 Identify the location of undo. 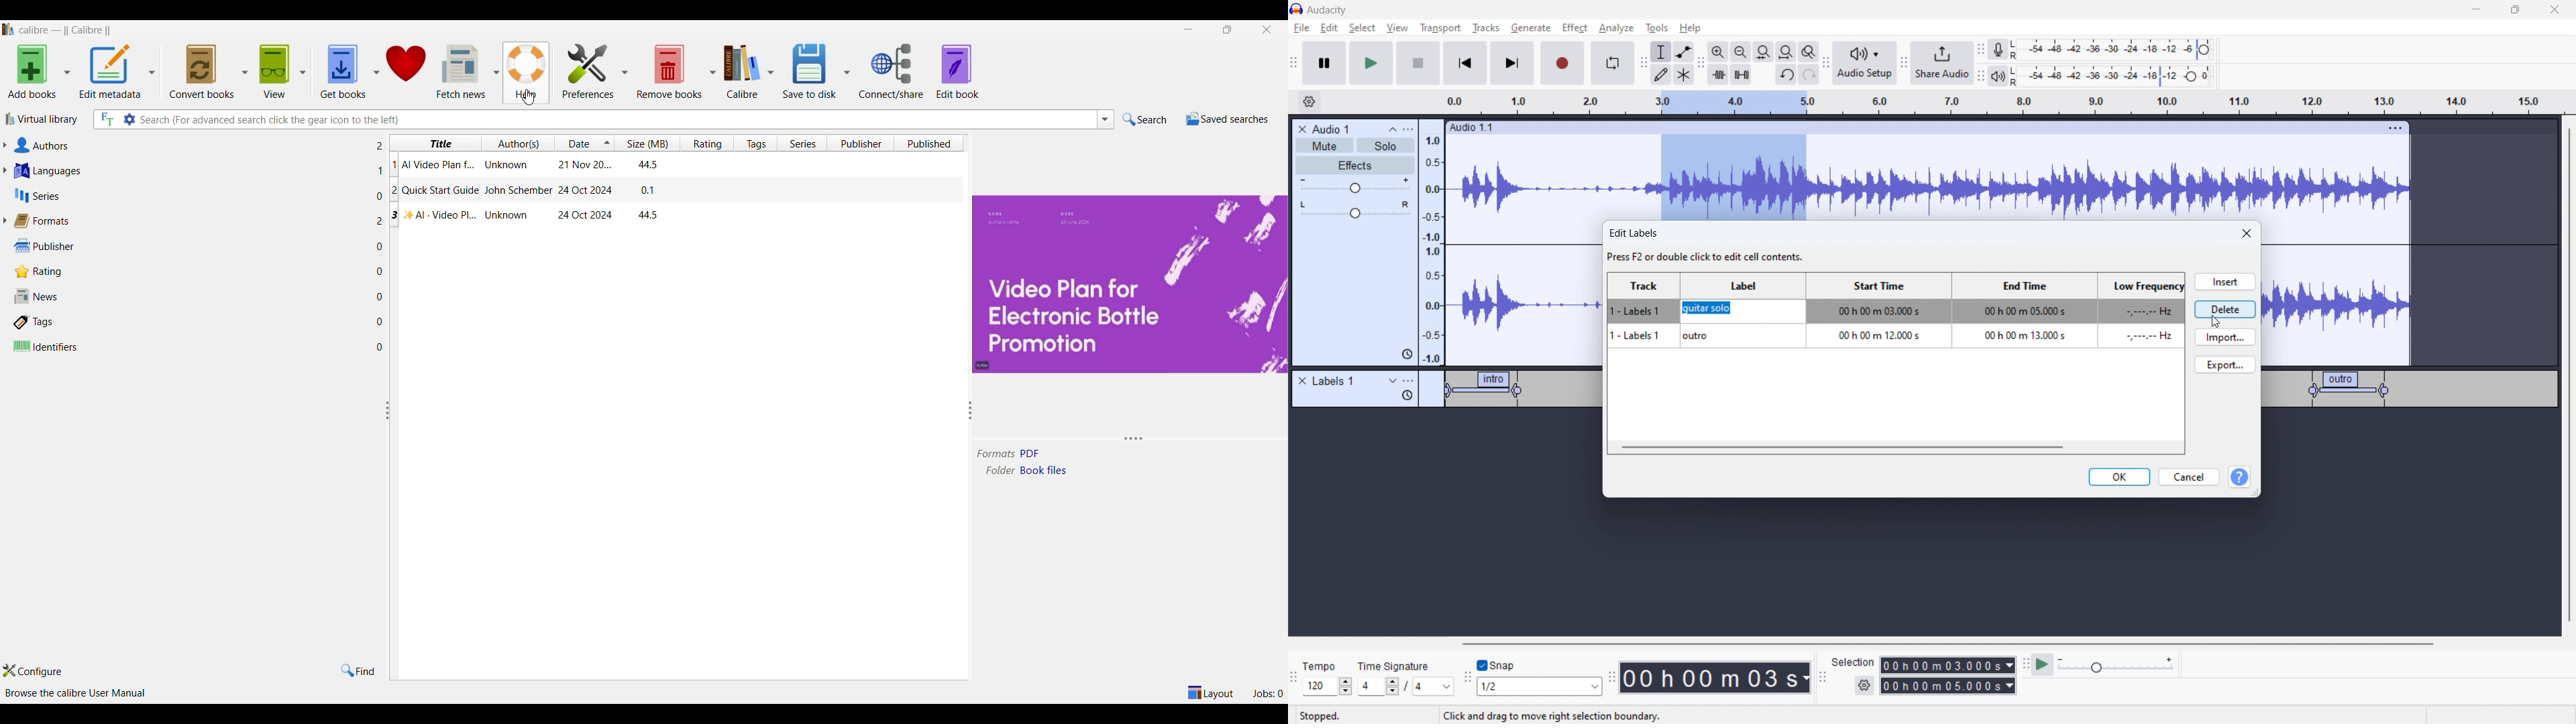
(1786, 76).